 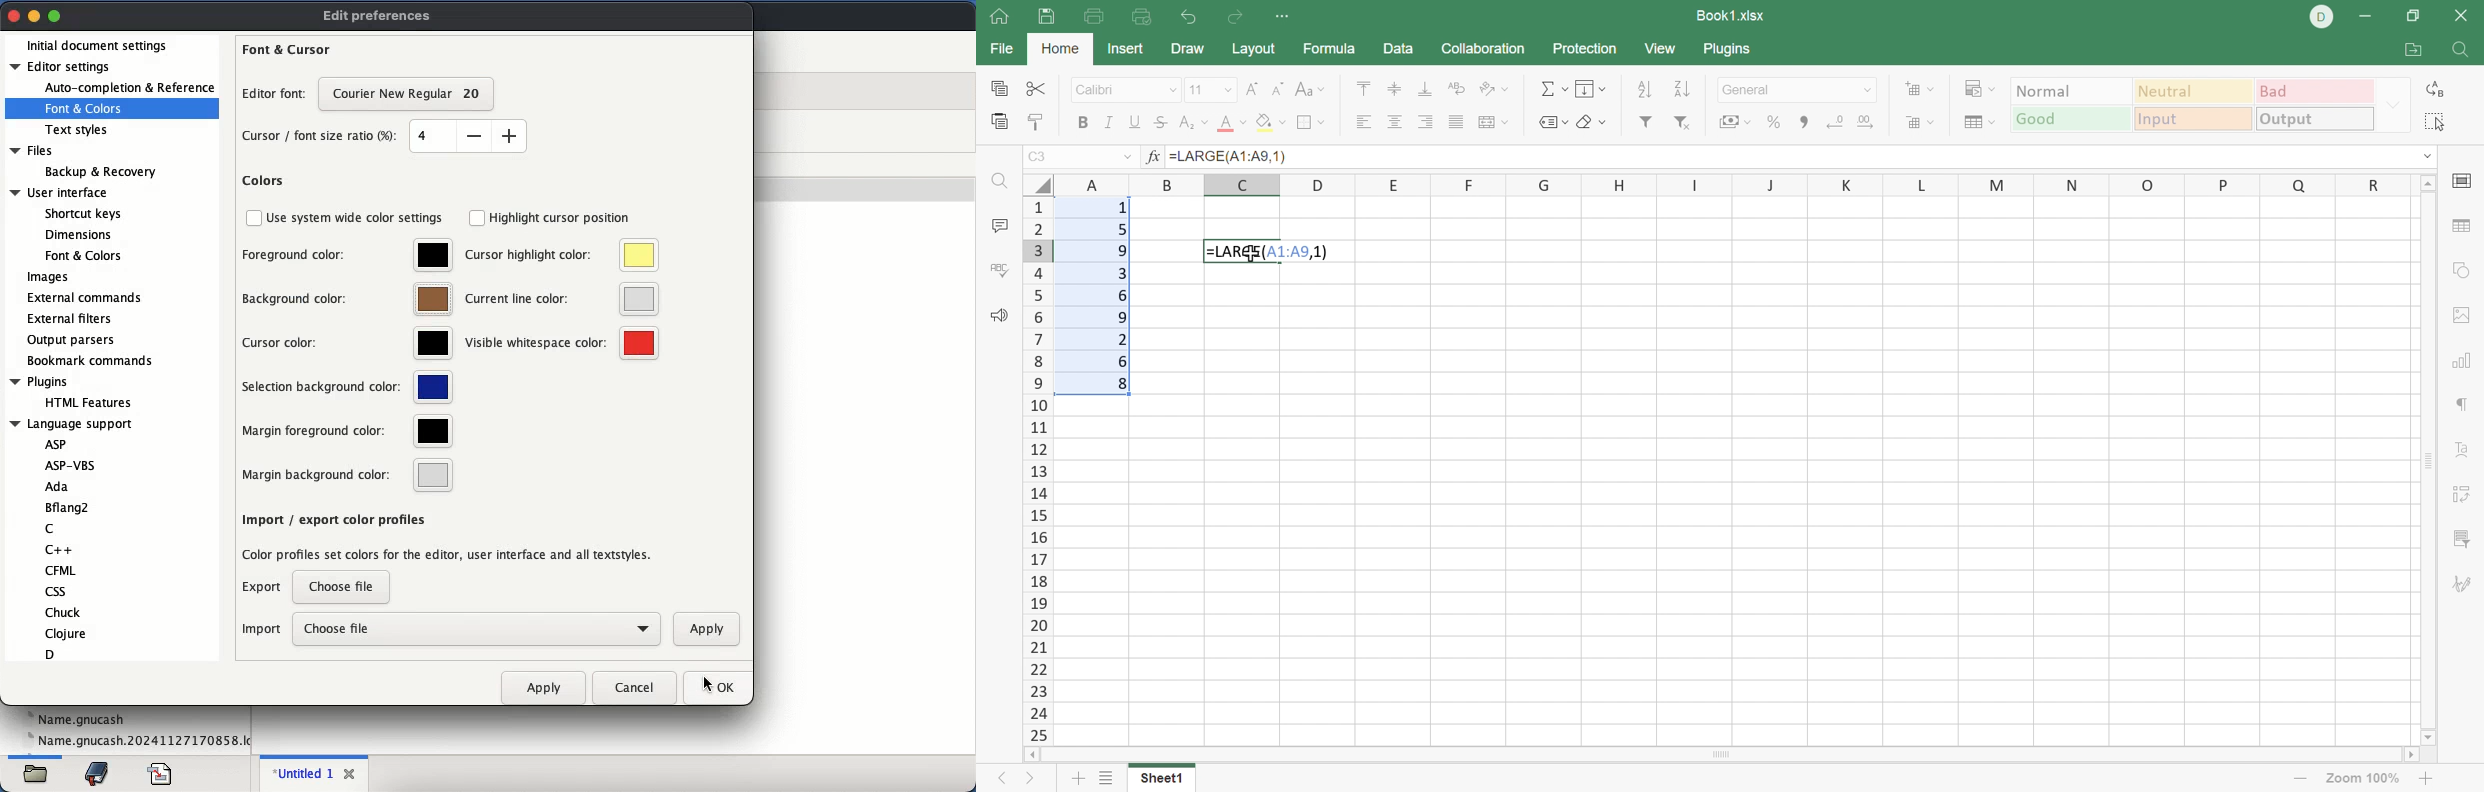 What do you see at coordinates (563, 344) in the screenshot?
I see `visible whitespace color` at bounding box center [563, 344].